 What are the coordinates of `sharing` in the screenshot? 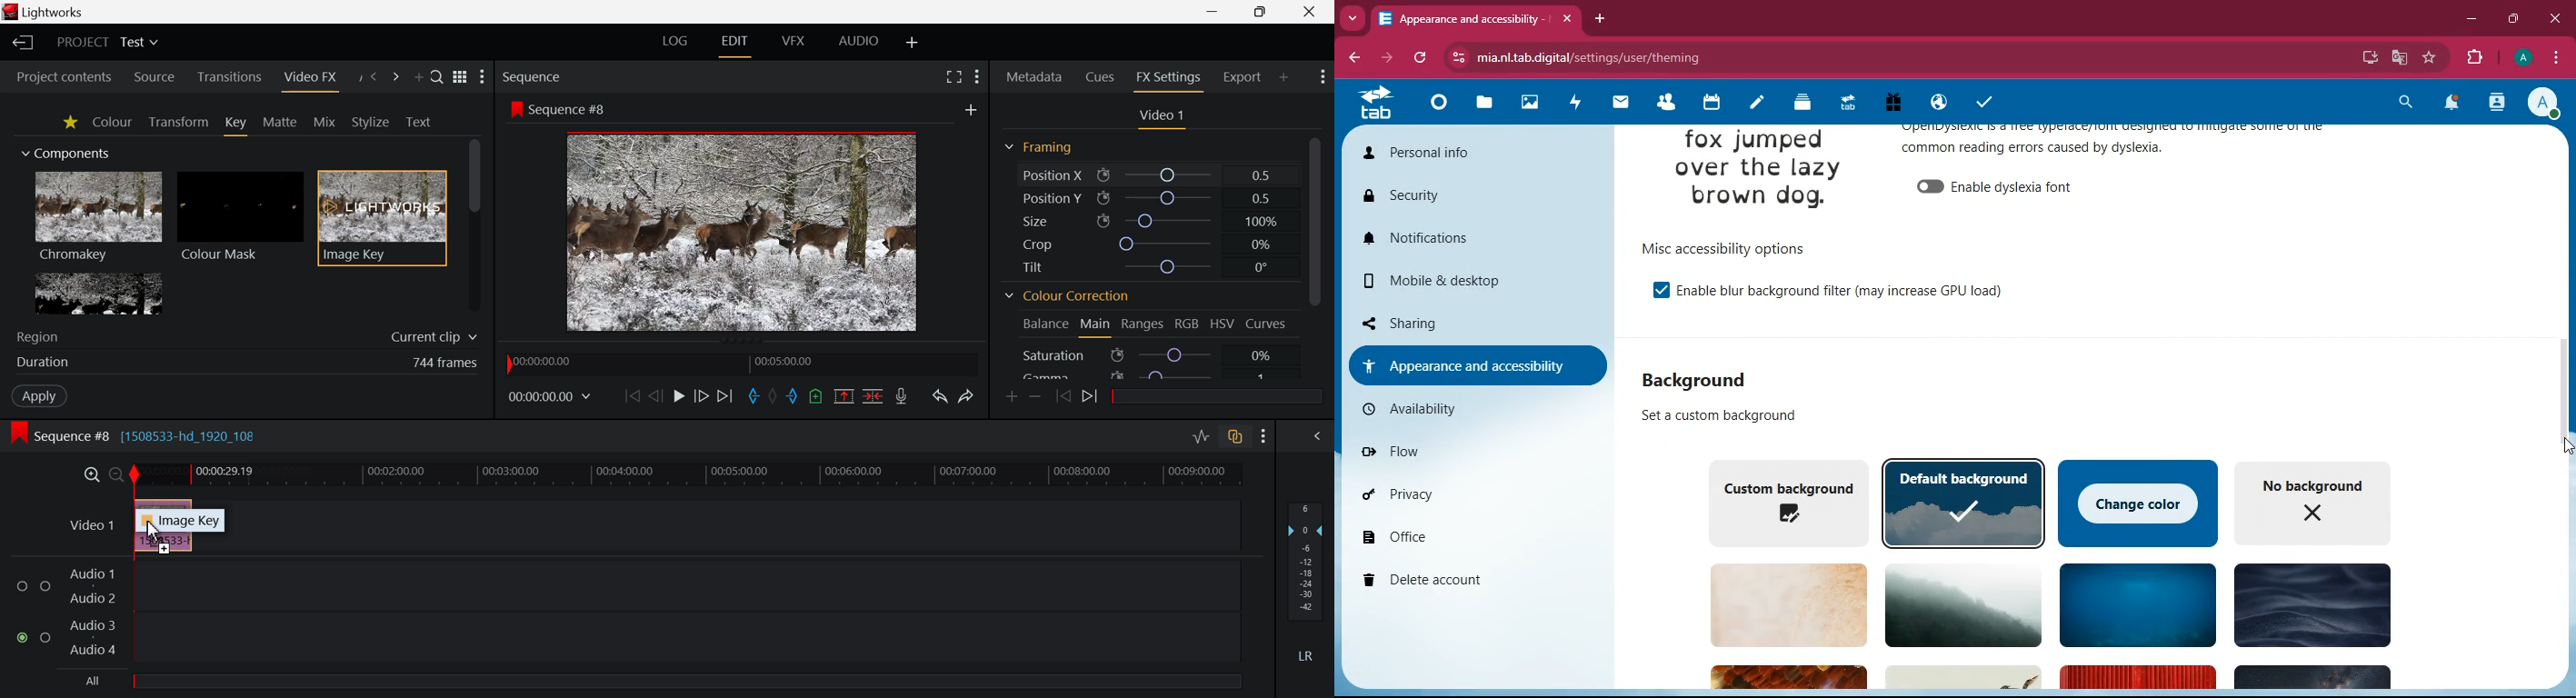 It's located at (1467, 324).